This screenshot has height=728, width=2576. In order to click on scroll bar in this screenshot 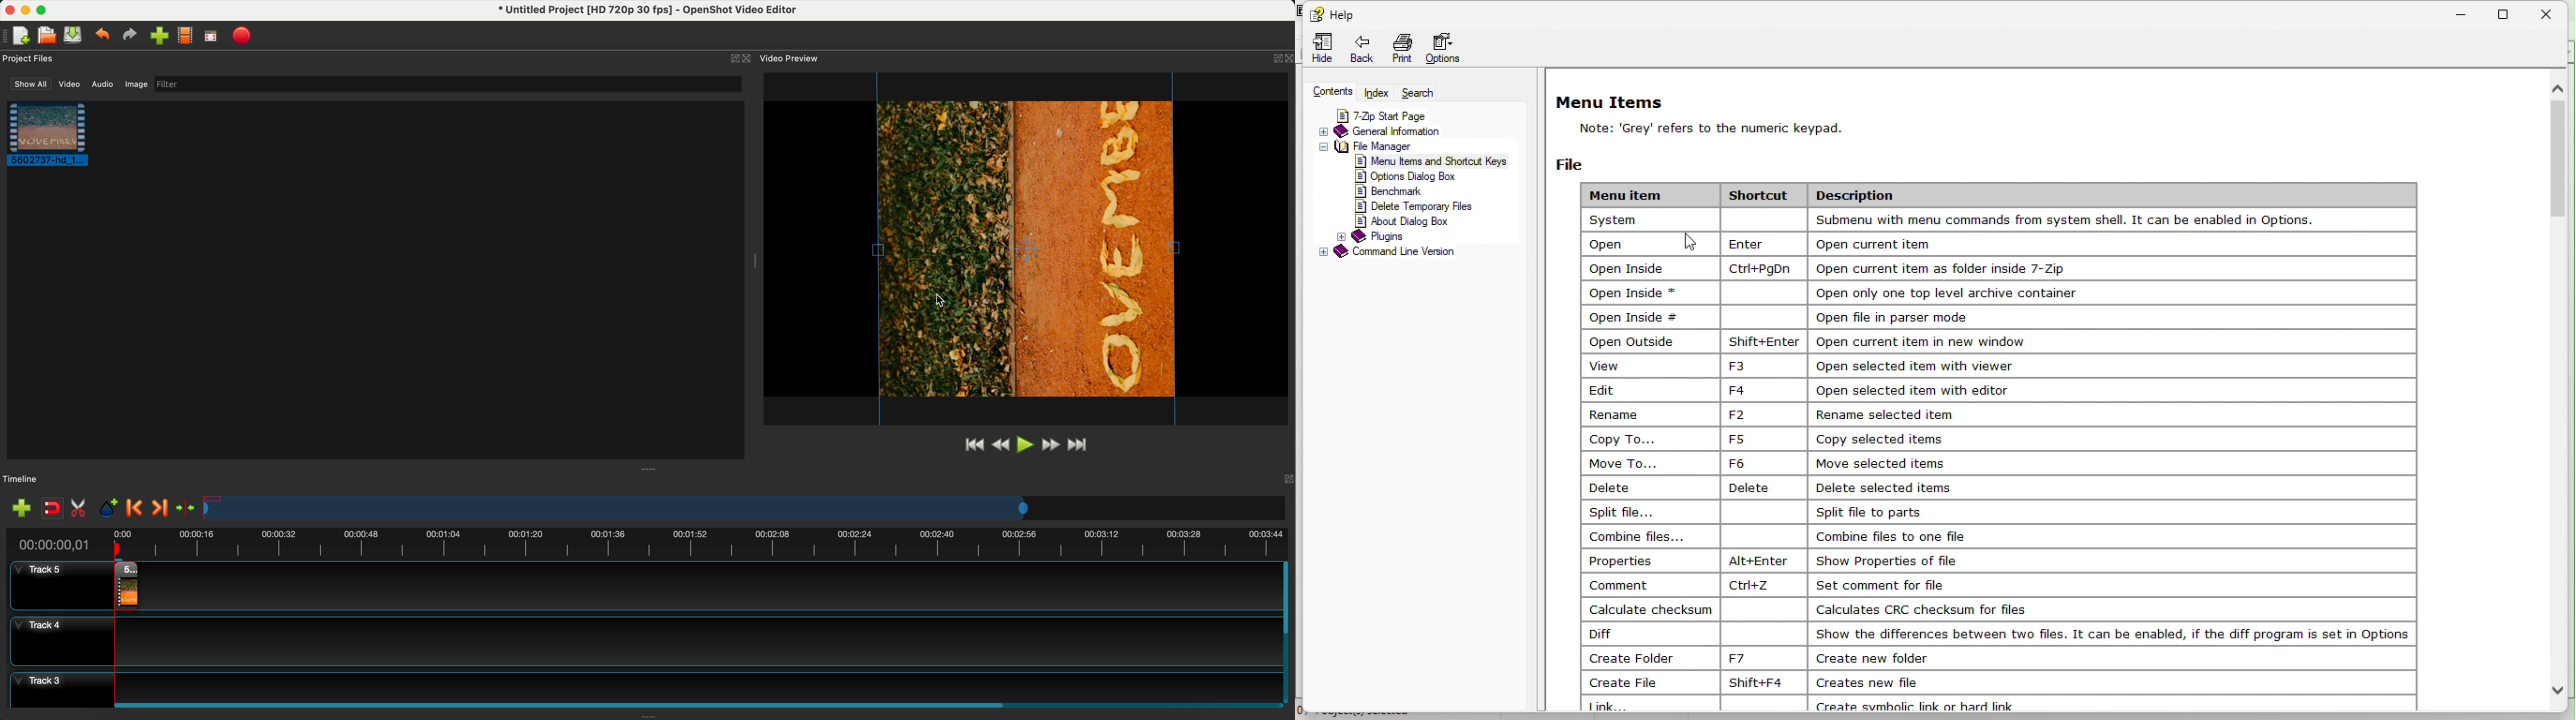, I will do `click(696, 703)`.